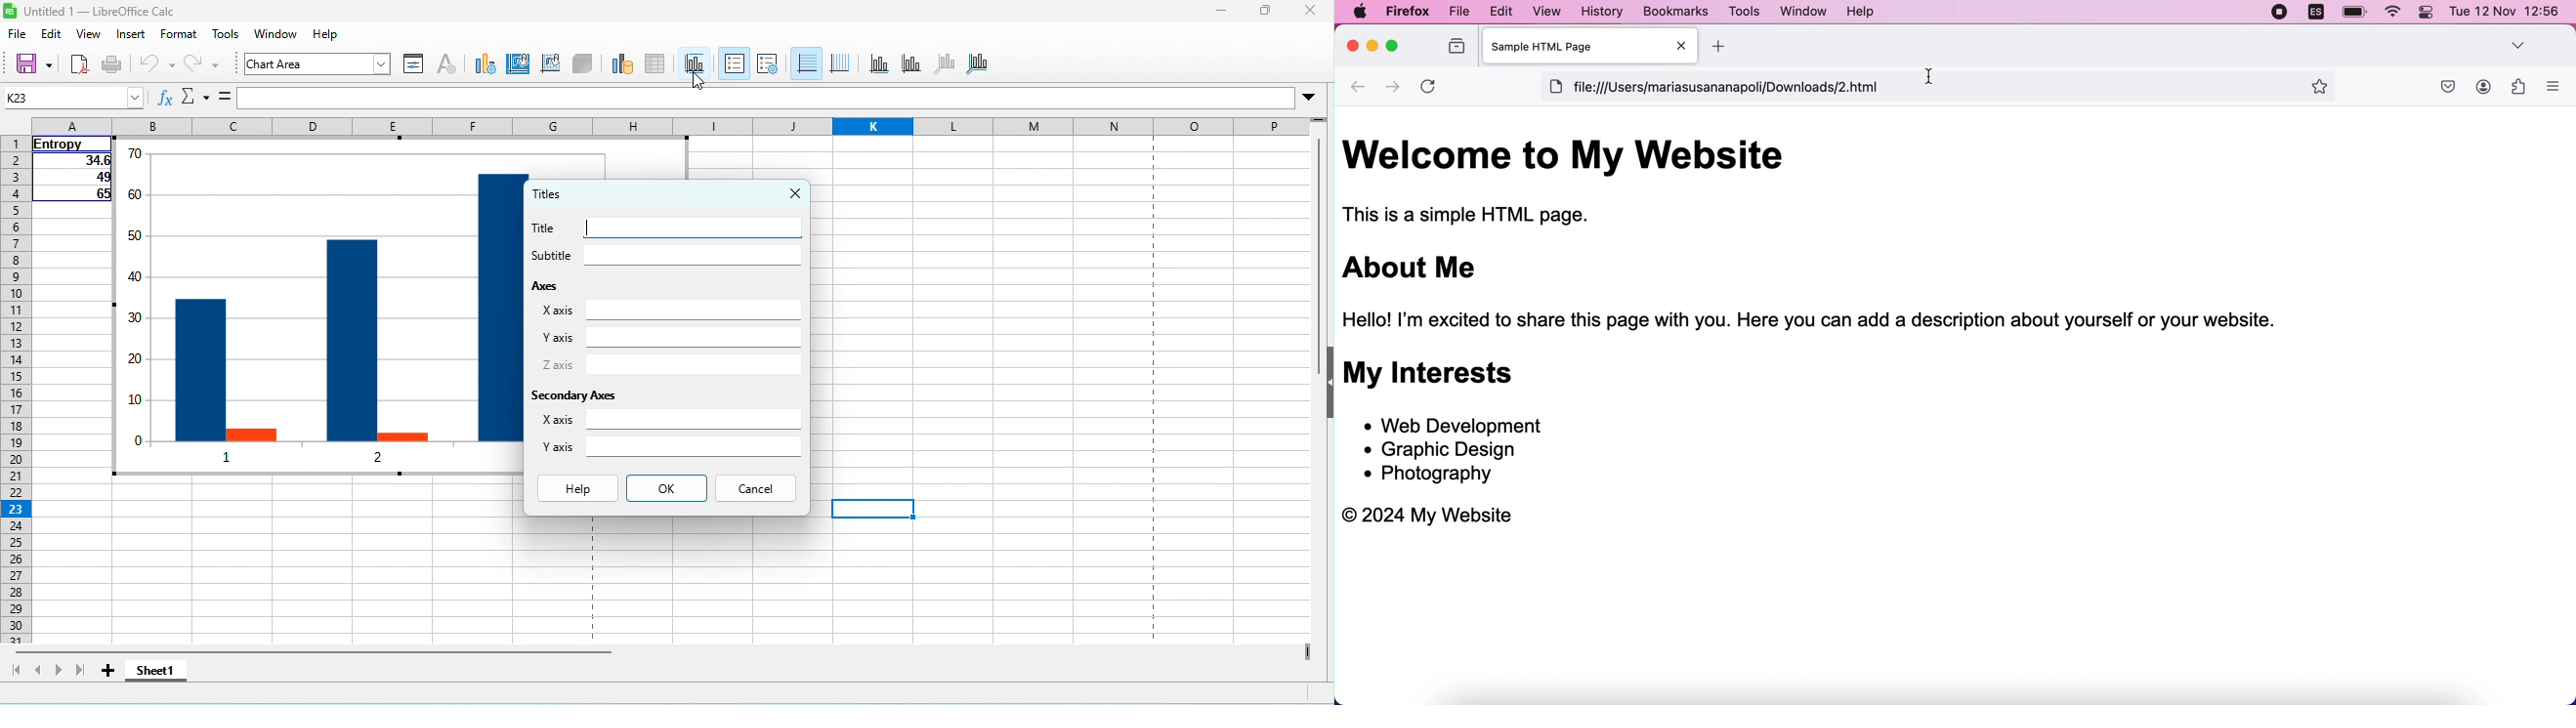  I want to click on x axis, so click(673, 424).